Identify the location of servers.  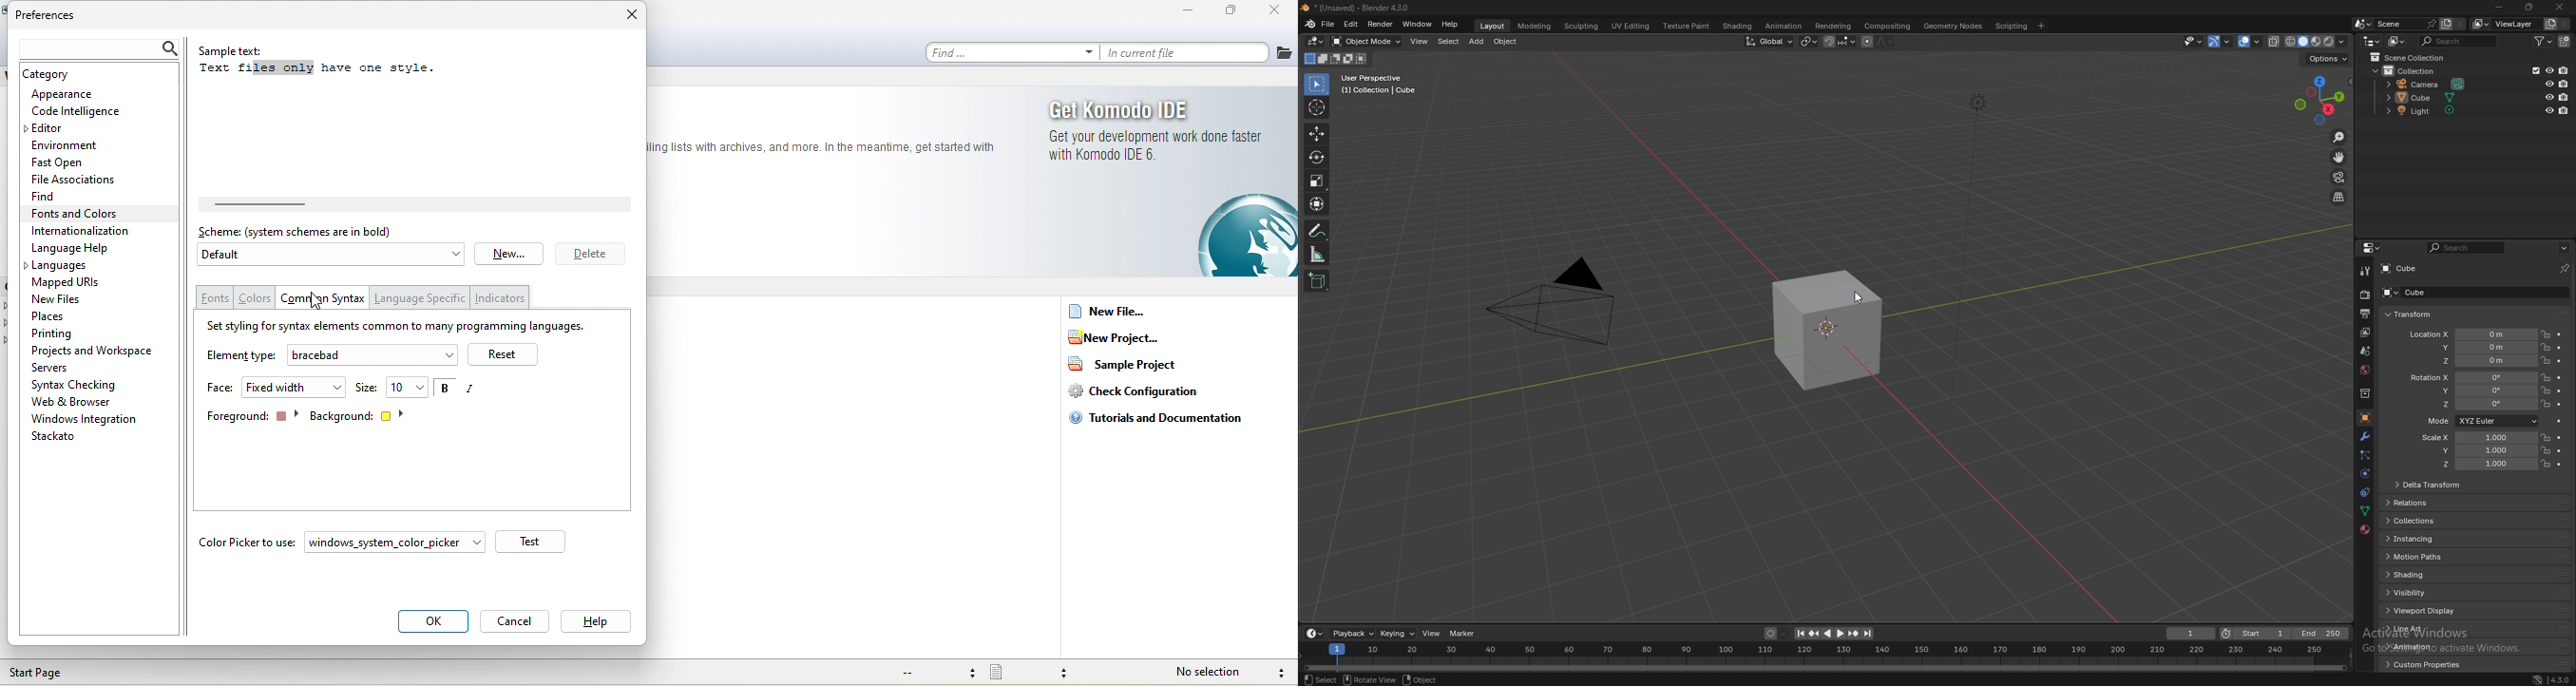
(63, 368).